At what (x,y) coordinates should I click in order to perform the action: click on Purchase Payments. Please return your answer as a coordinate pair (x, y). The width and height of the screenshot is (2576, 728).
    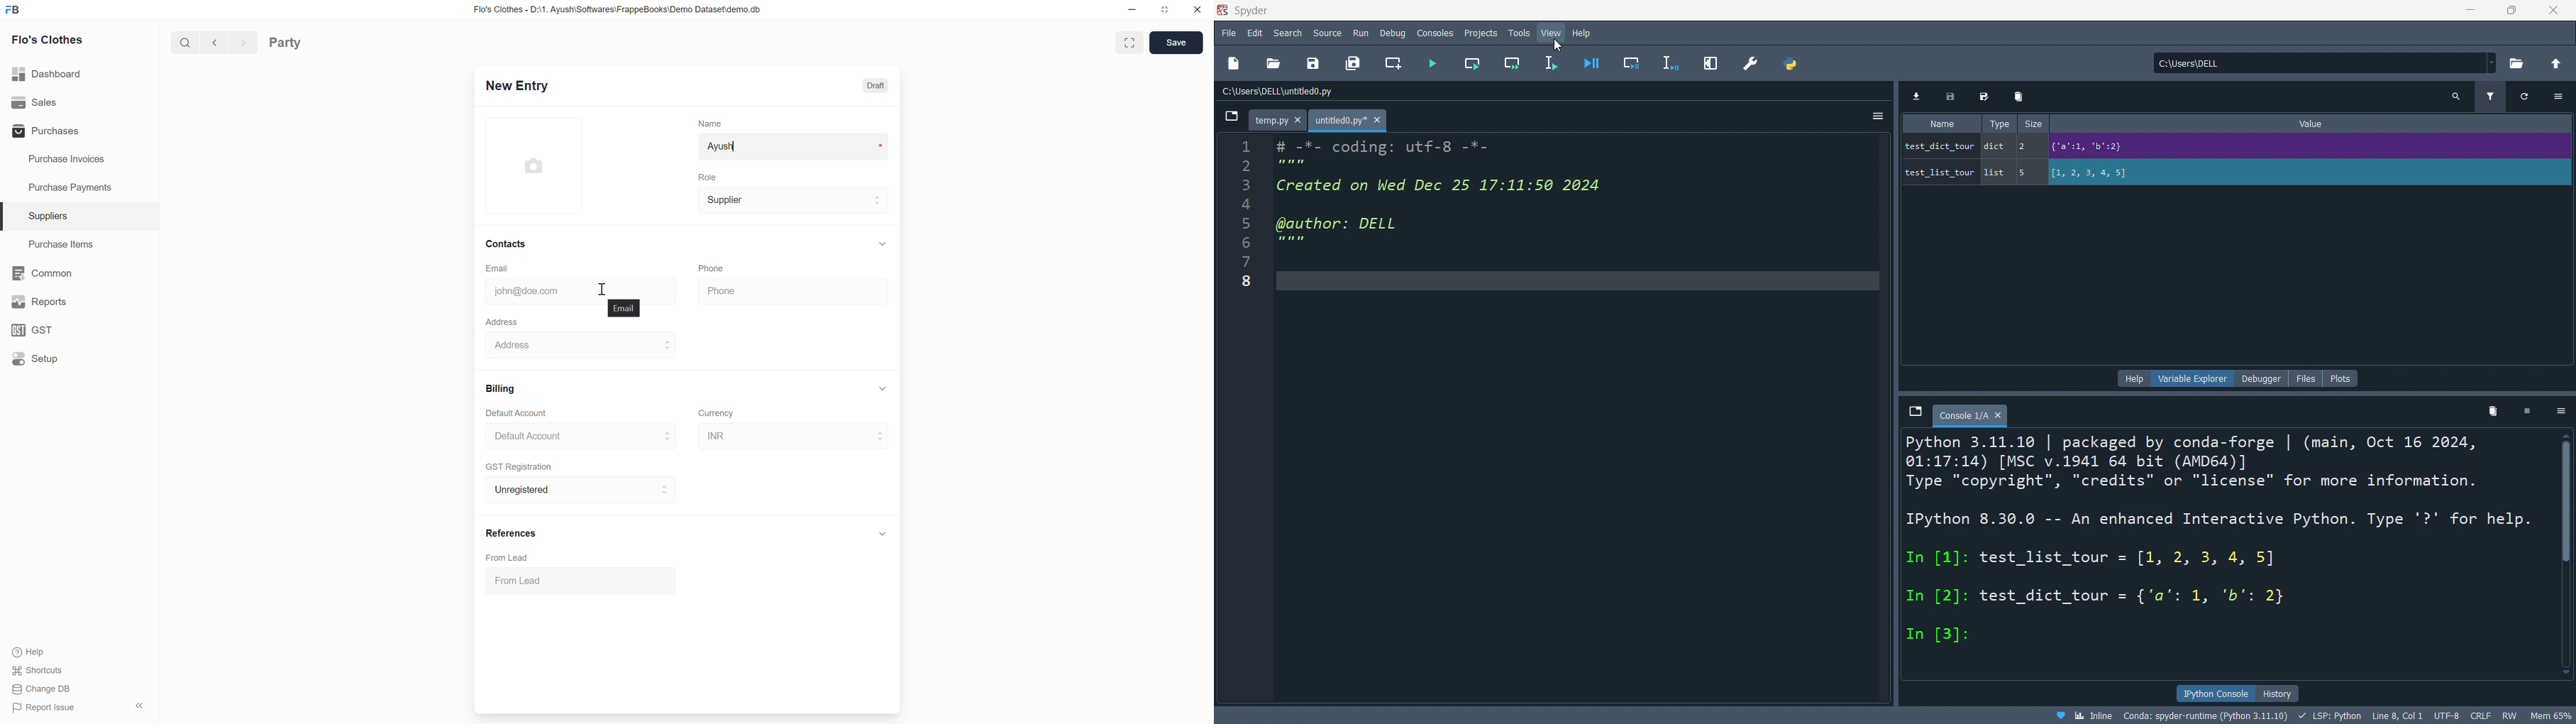
    Looking at the image, I should click on (79, 188).